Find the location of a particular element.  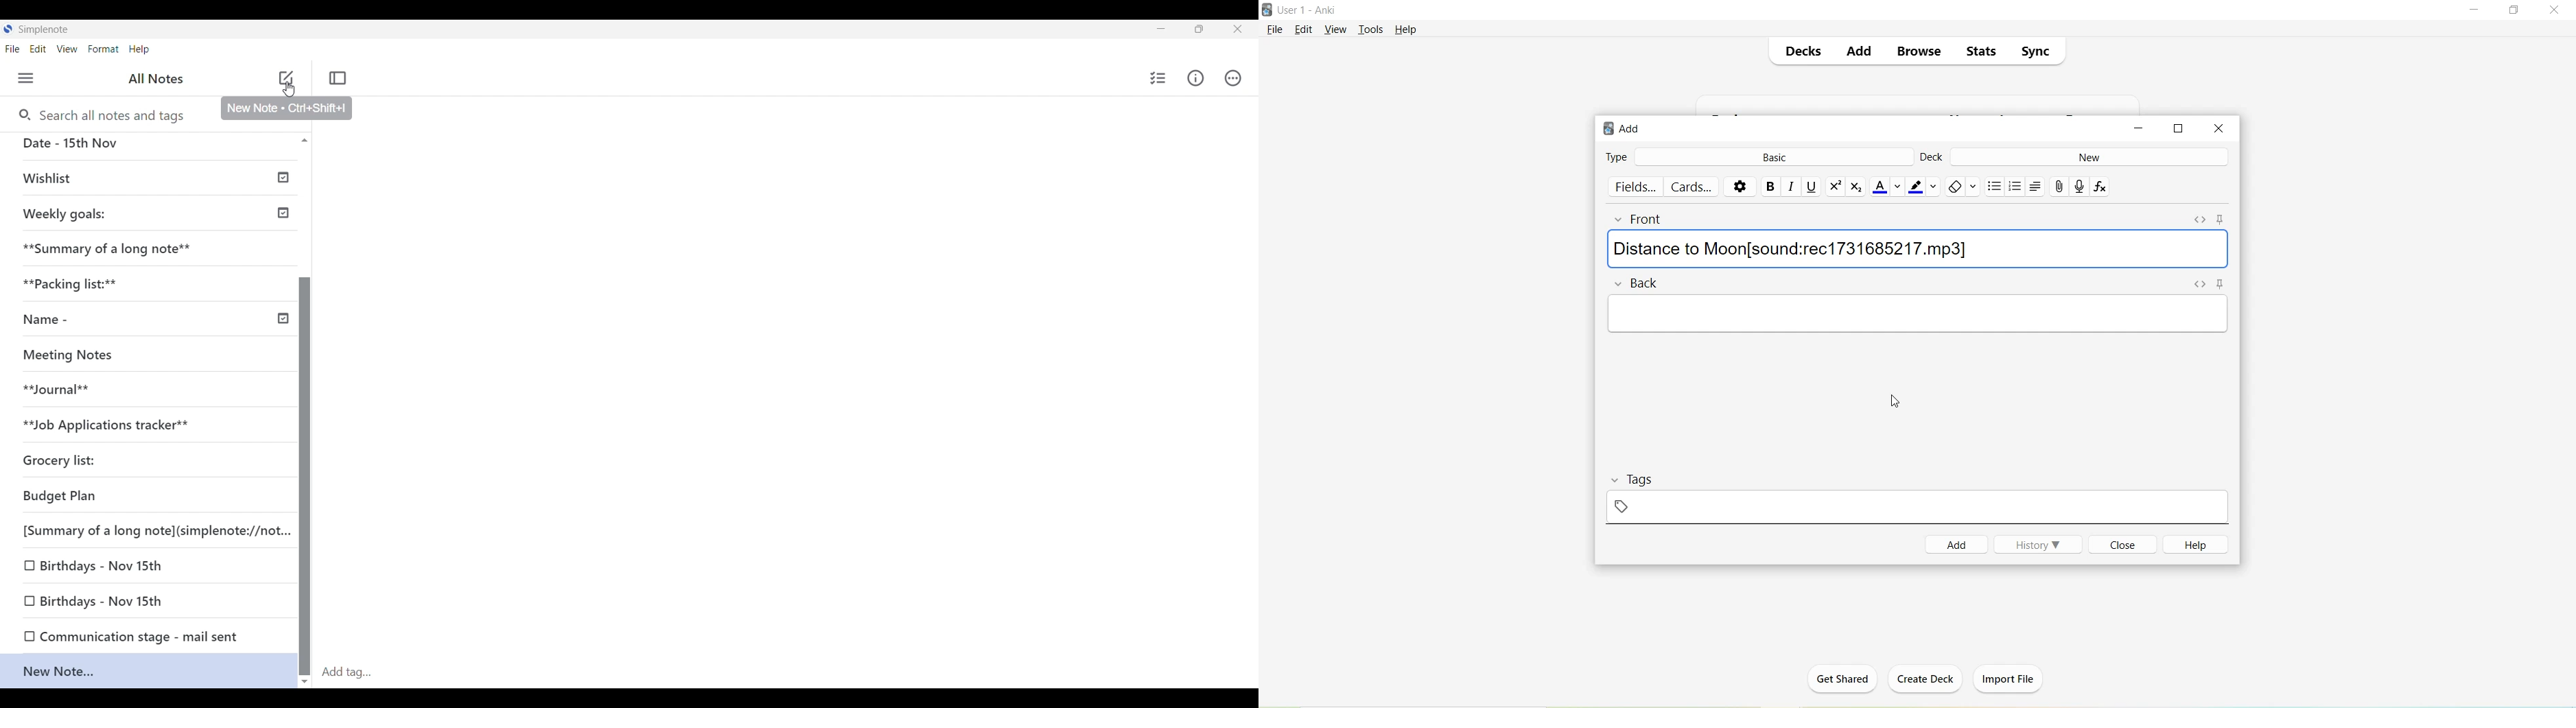

Sync is located at coordinates (2035, 49).